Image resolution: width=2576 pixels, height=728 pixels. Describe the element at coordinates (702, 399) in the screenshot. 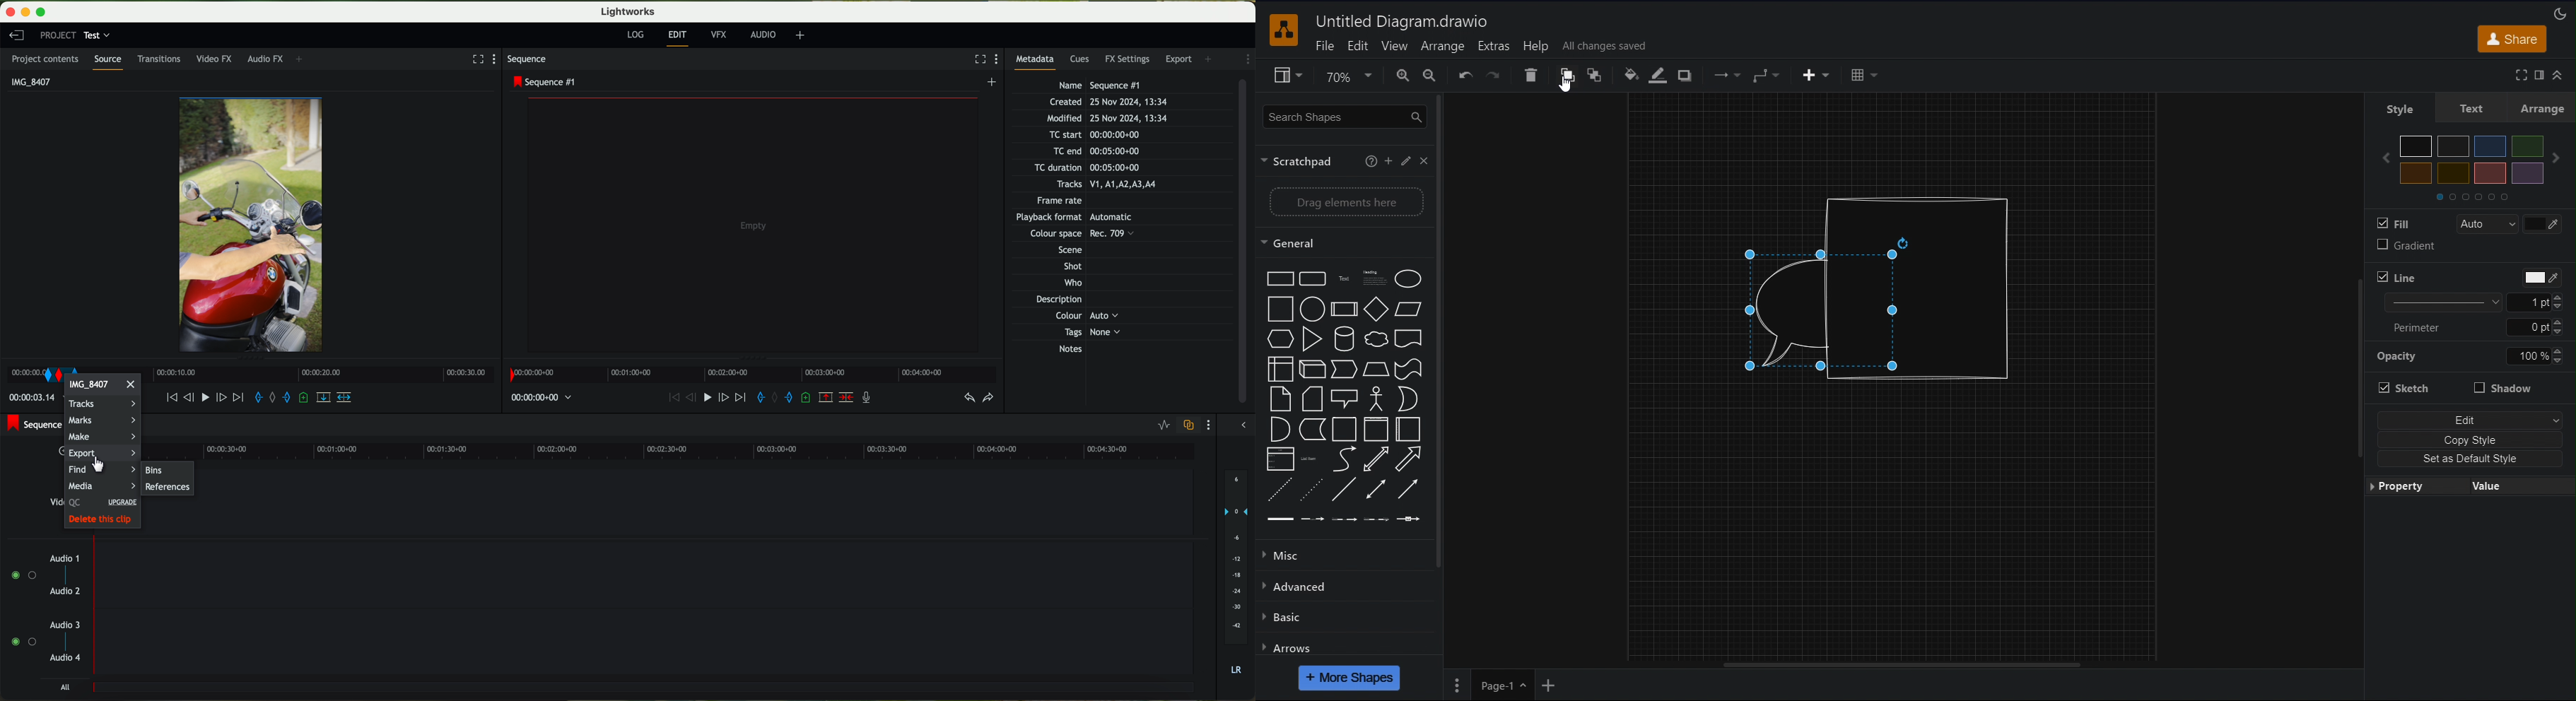

I see `play` at that location.